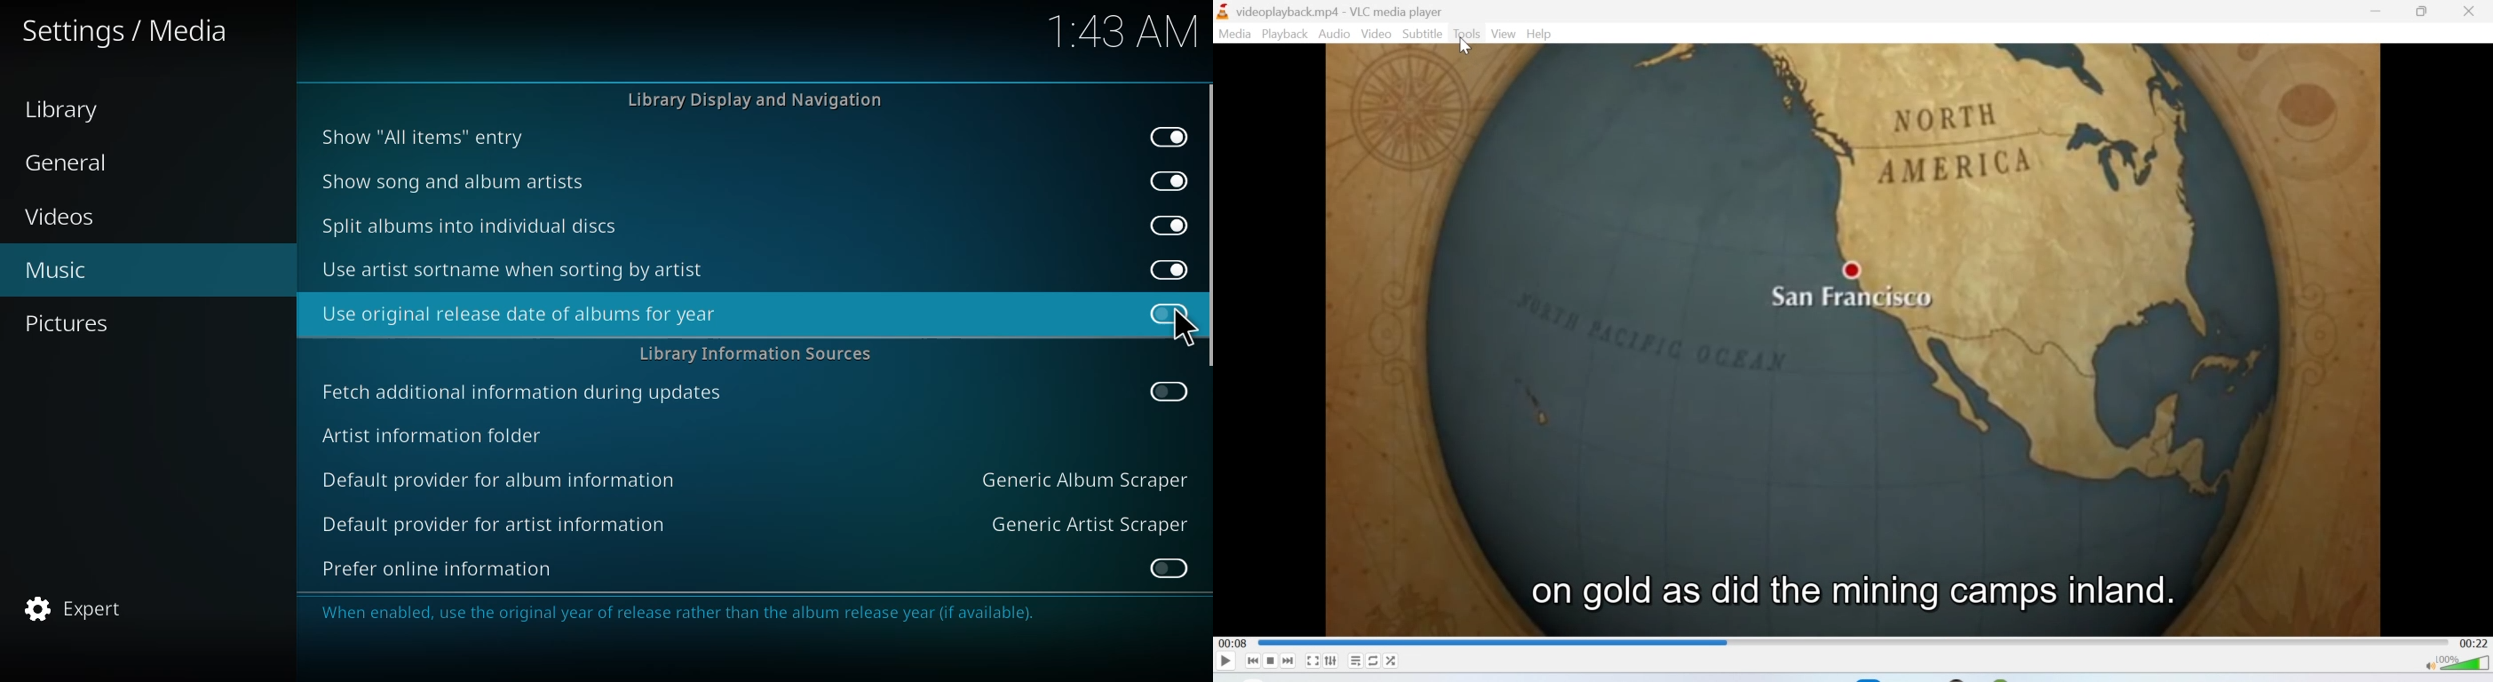 The width and height of the screenshot is (2520, 700). I want to click on Extended settings, so click(1331, 661).